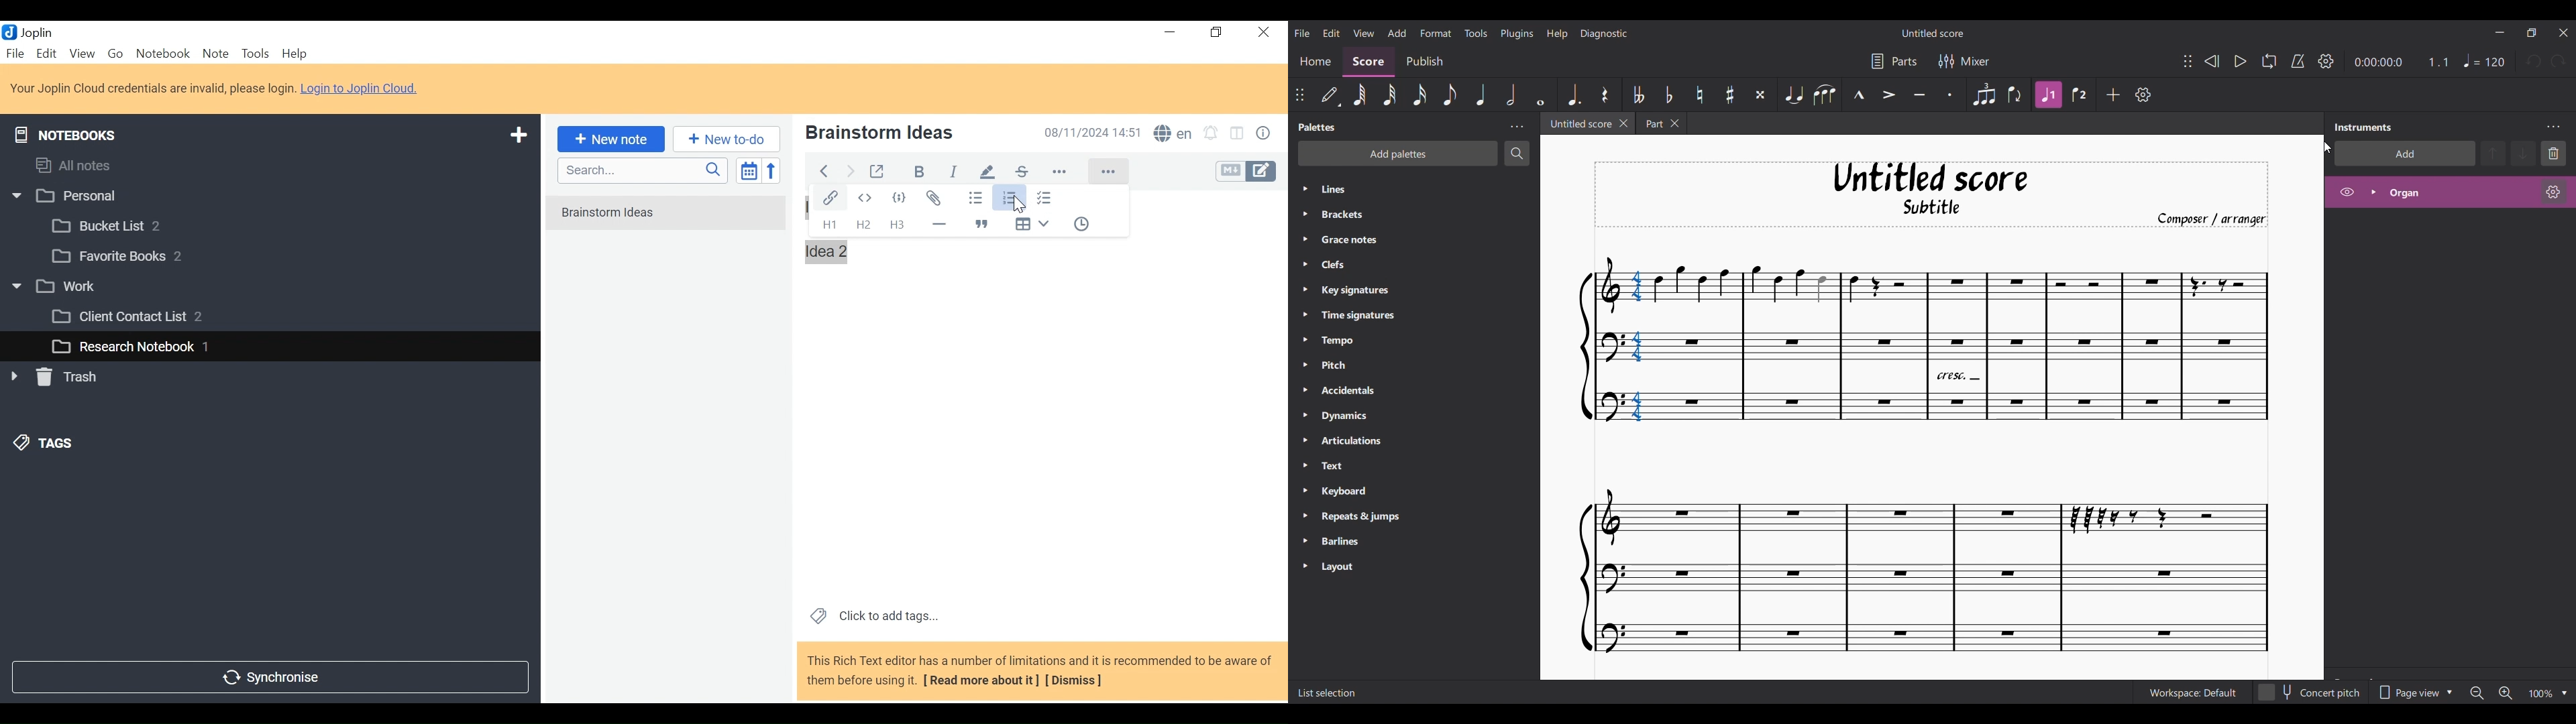 Image resolution: width=2576 pixels, height=728 pixels. I want to click on Notebooks, so click(75, 132).